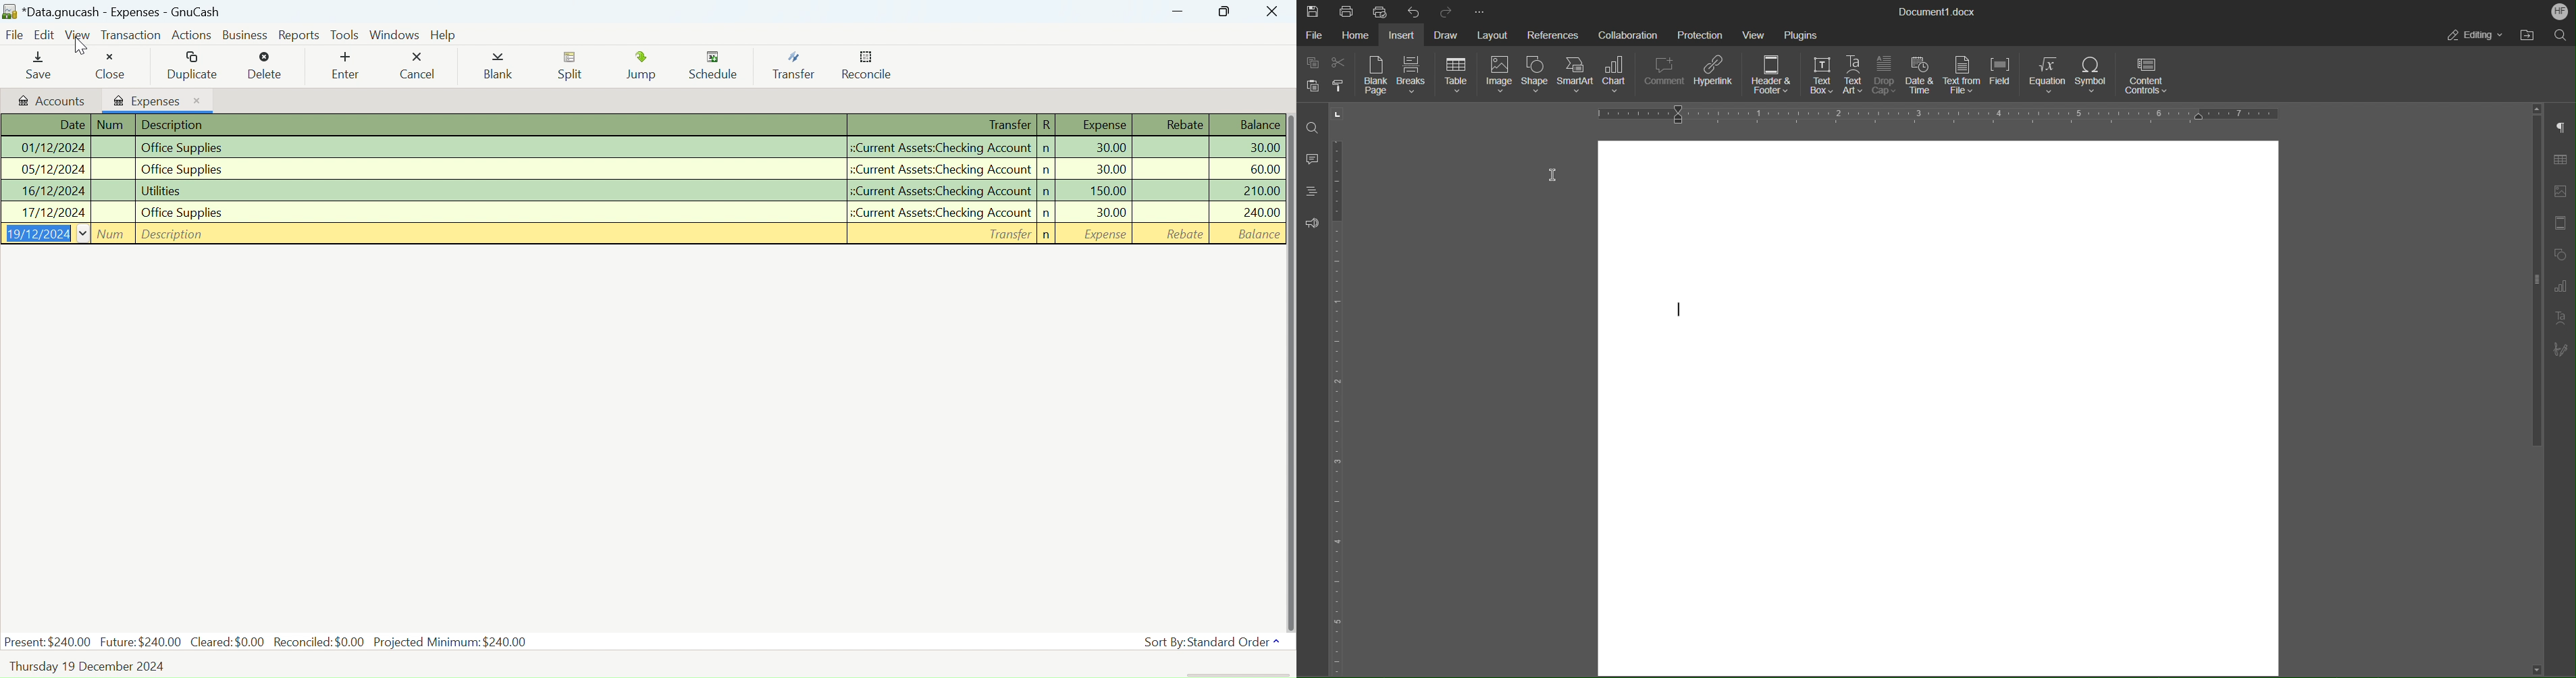  What do you see at coordinates (81, 49) in the screenshot?
I see `Cursor on View` at bounding box center [81, 49].